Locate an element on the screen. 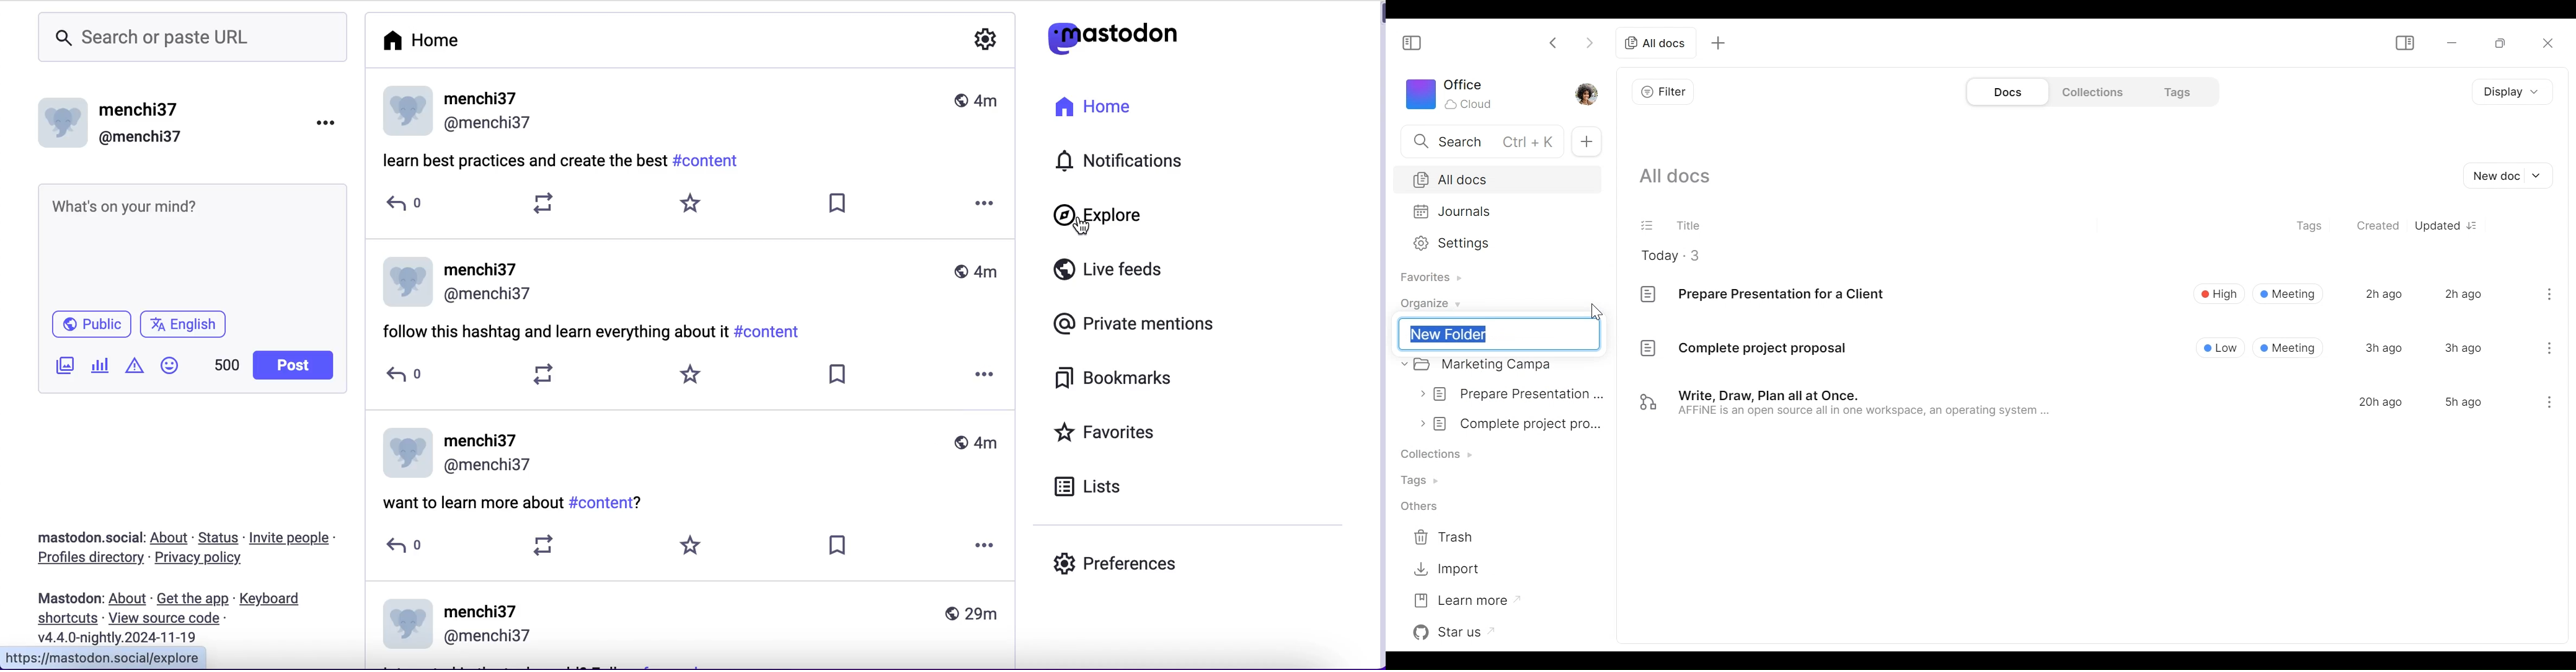  notifications is located at coordinates (1127, 162).